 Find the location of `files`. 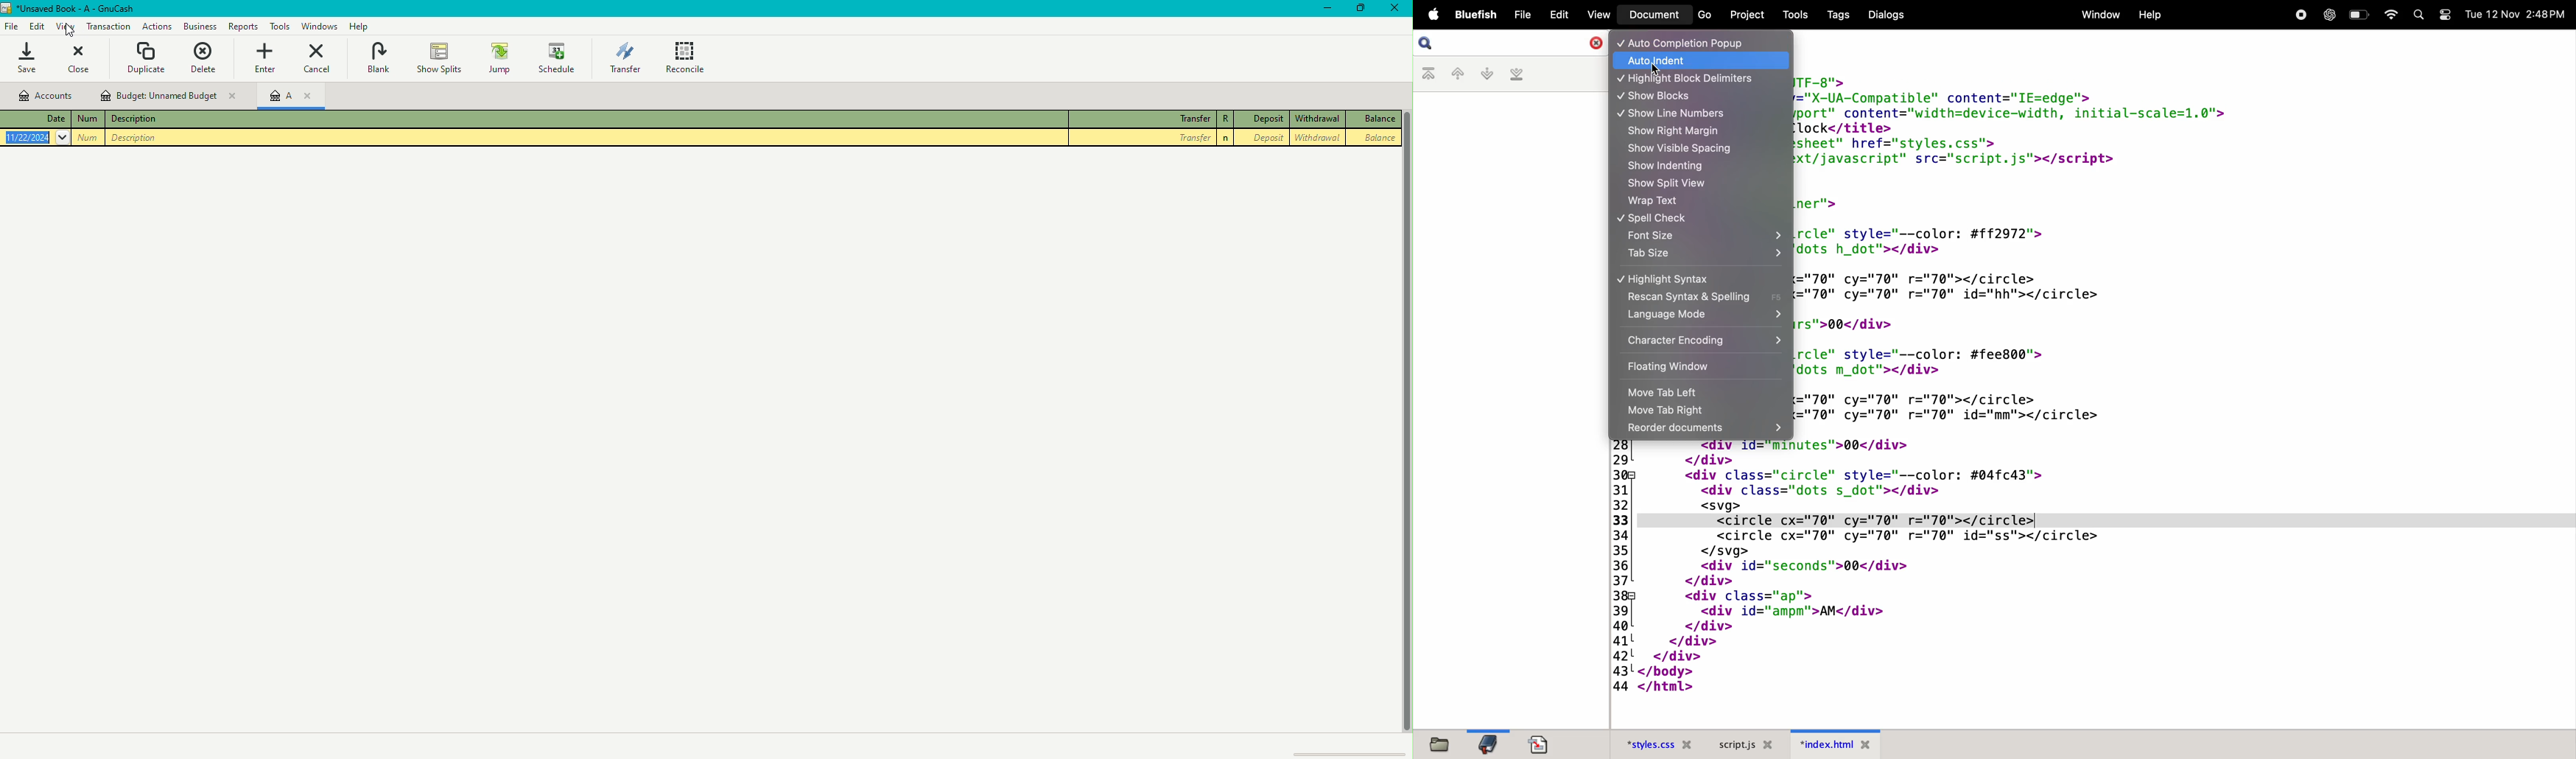

files is located at coordinates (1441, 743).